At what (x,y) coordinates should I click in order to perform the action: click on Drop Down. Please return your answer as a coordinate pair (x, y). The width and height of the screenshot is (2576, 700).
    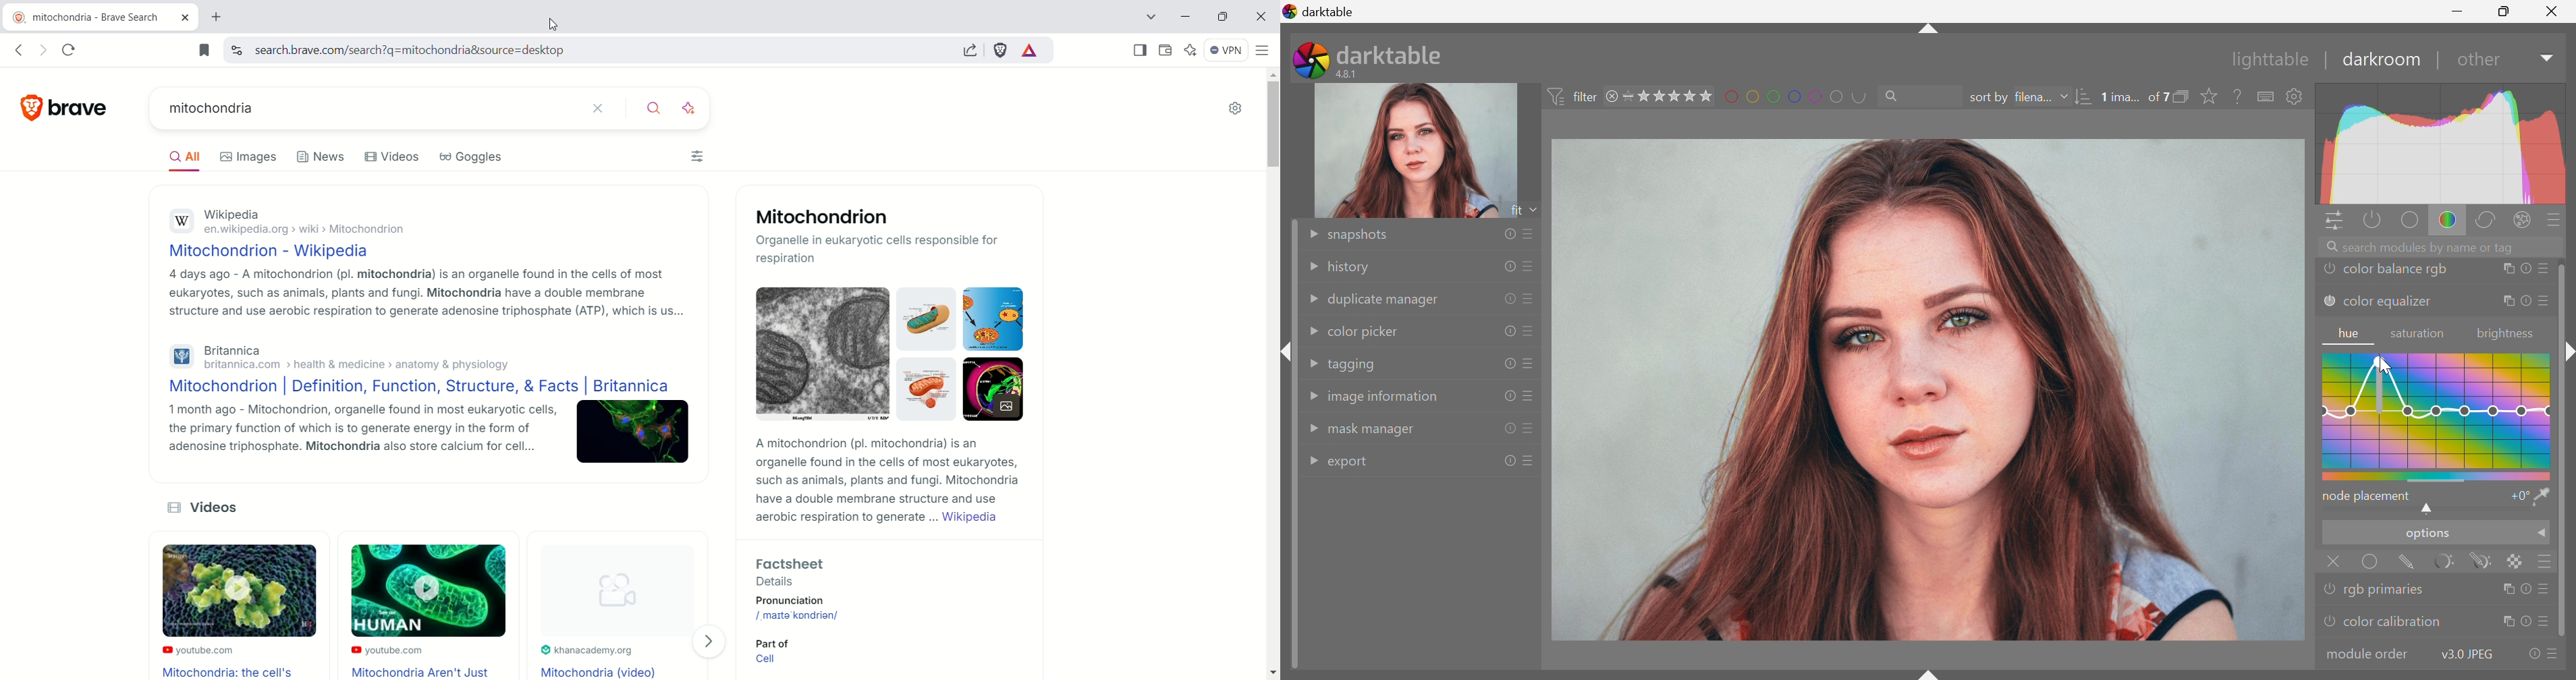
    Looking at the image, I should click on (1311, 459).